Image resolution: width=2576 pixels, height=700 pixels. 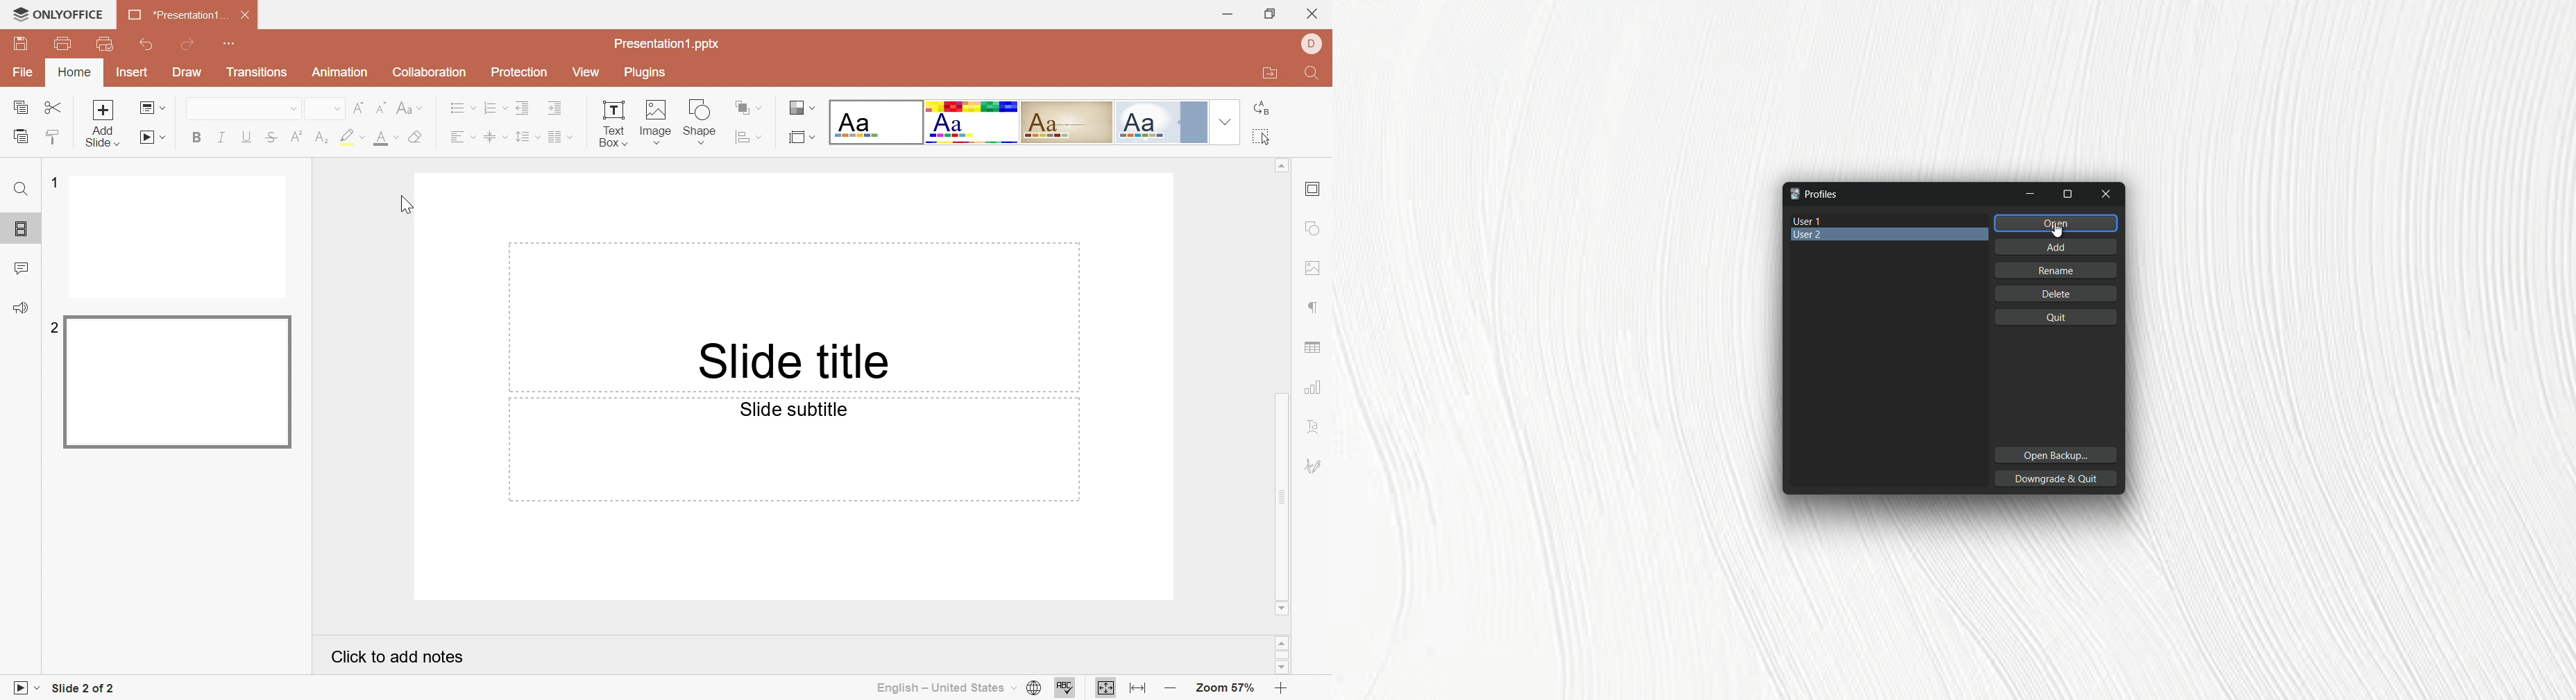 I want to click on Add slide, so click(x=102, y=109).